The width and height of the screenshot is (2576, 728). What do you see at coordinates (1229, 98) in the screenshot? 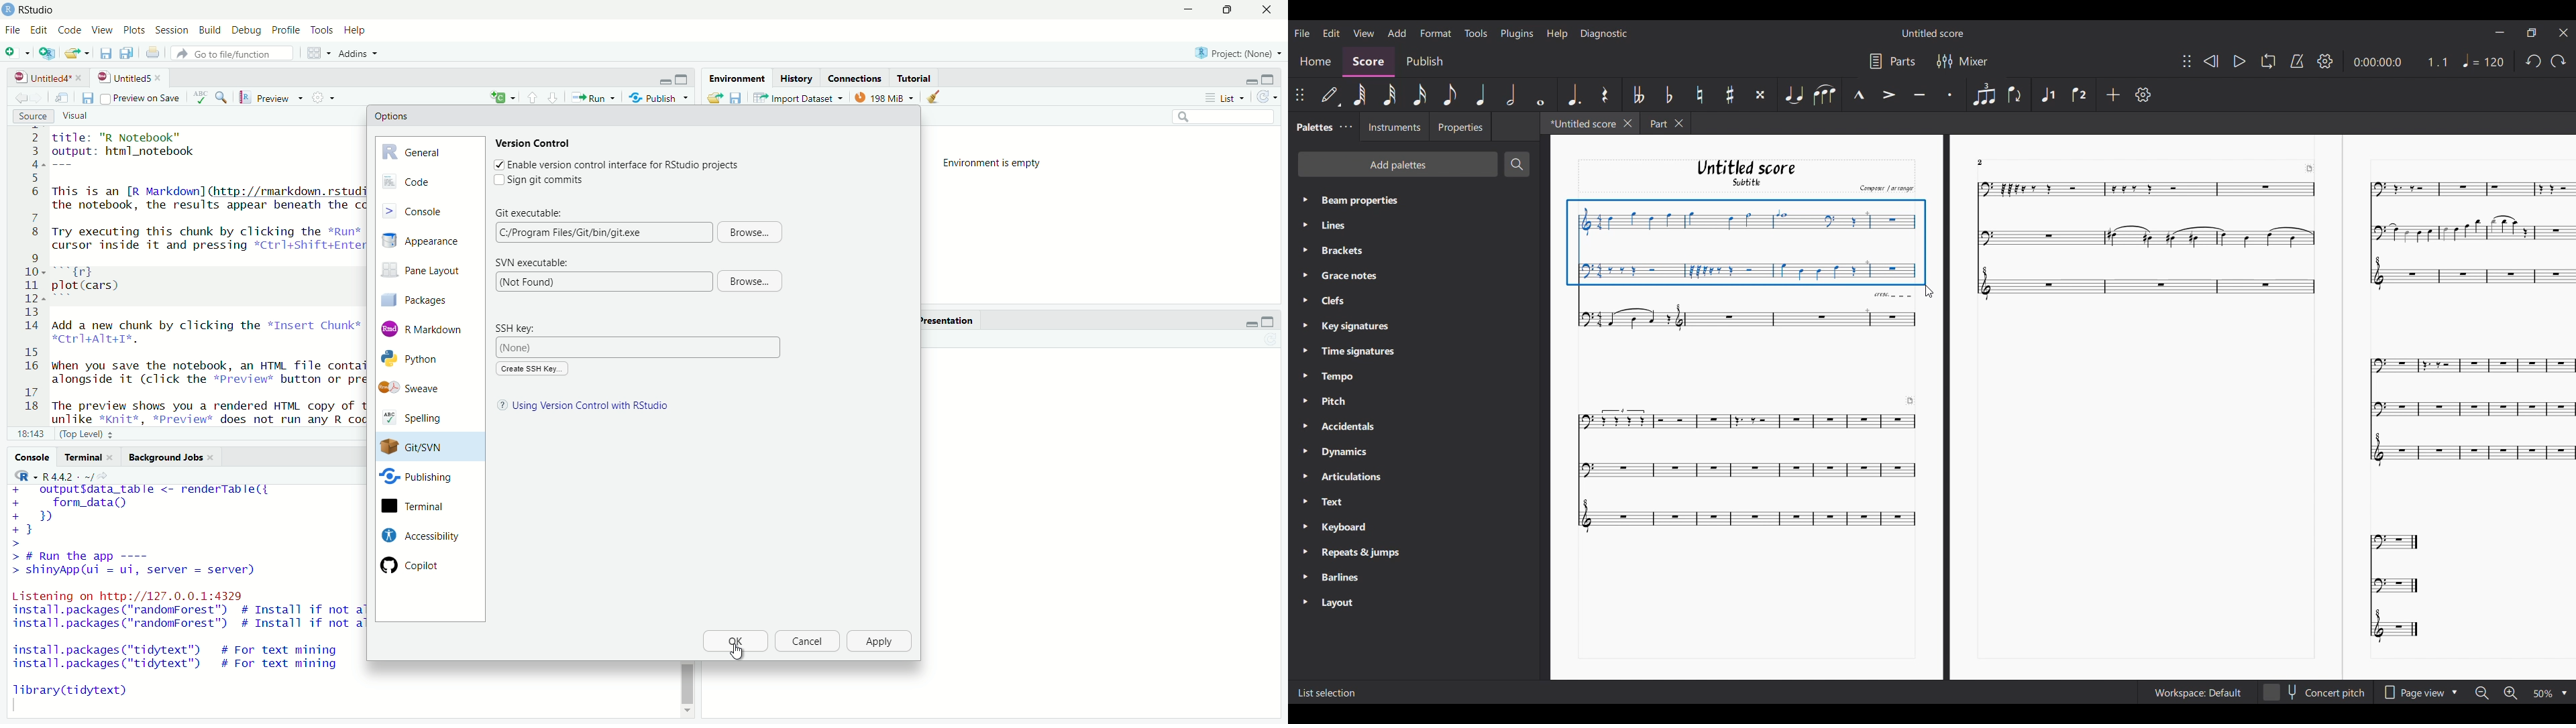
I see `List` at bounding box center [1229, 98].